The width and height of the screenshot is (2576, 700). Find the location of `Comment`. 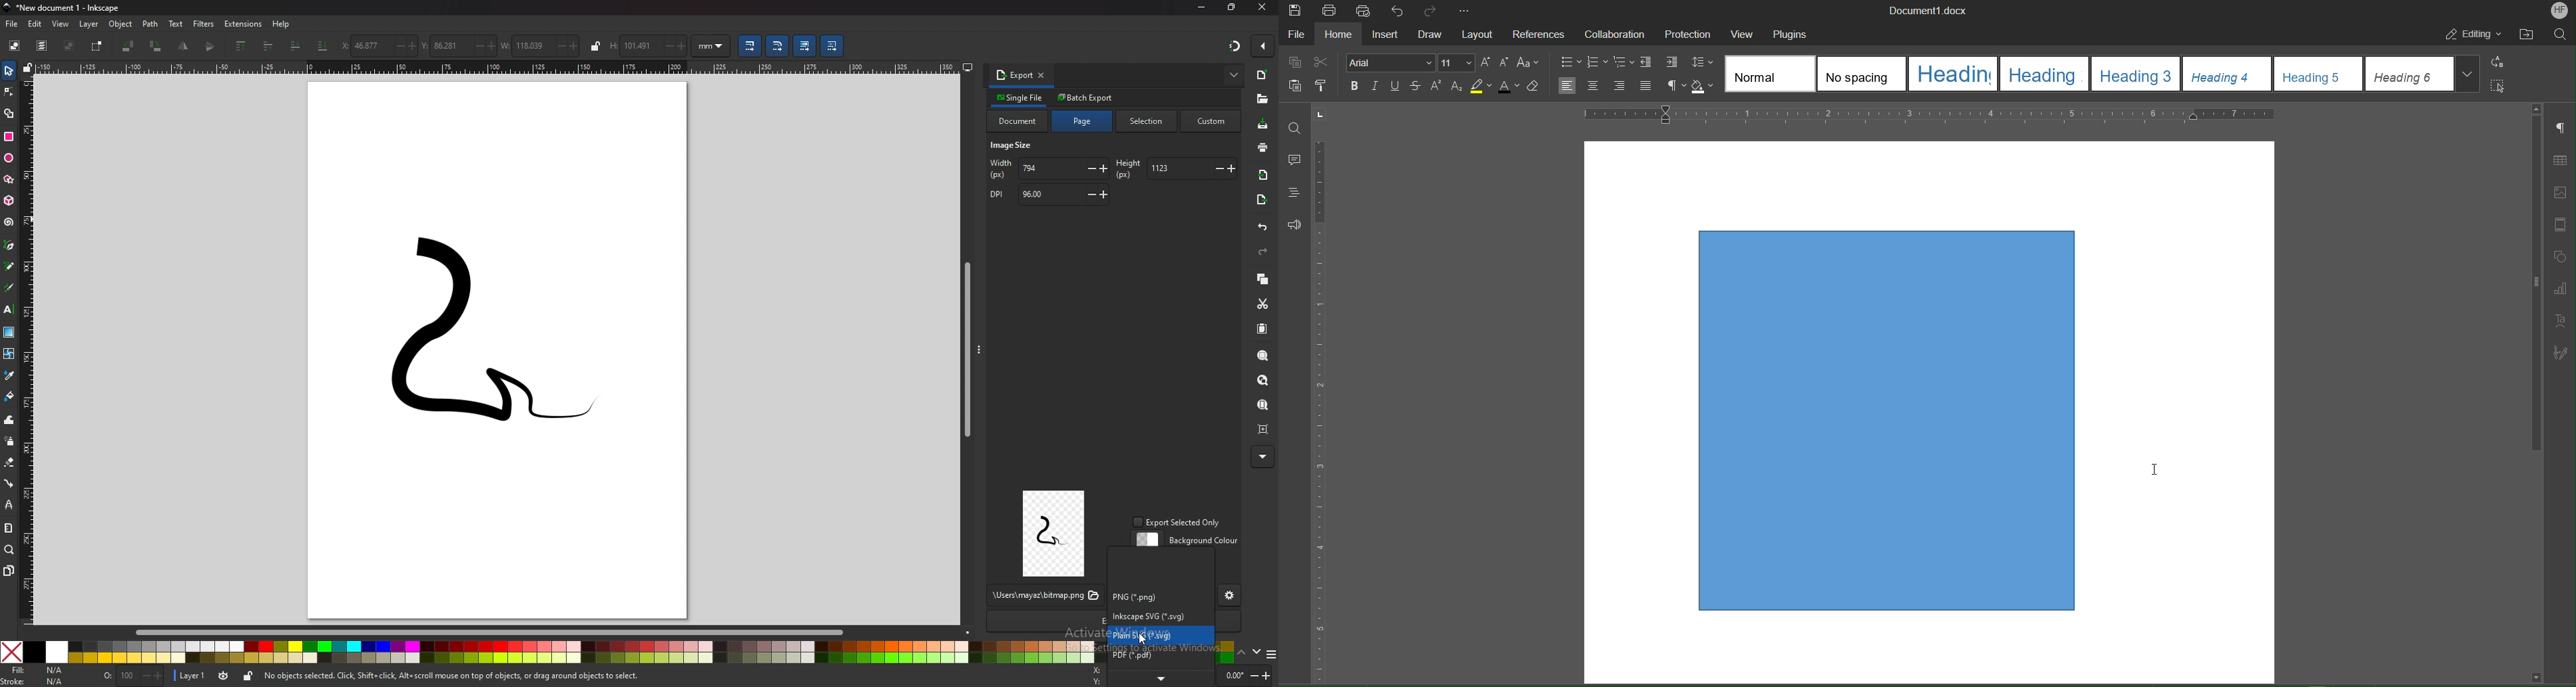

Comment is located at coordinates (1294, 159).